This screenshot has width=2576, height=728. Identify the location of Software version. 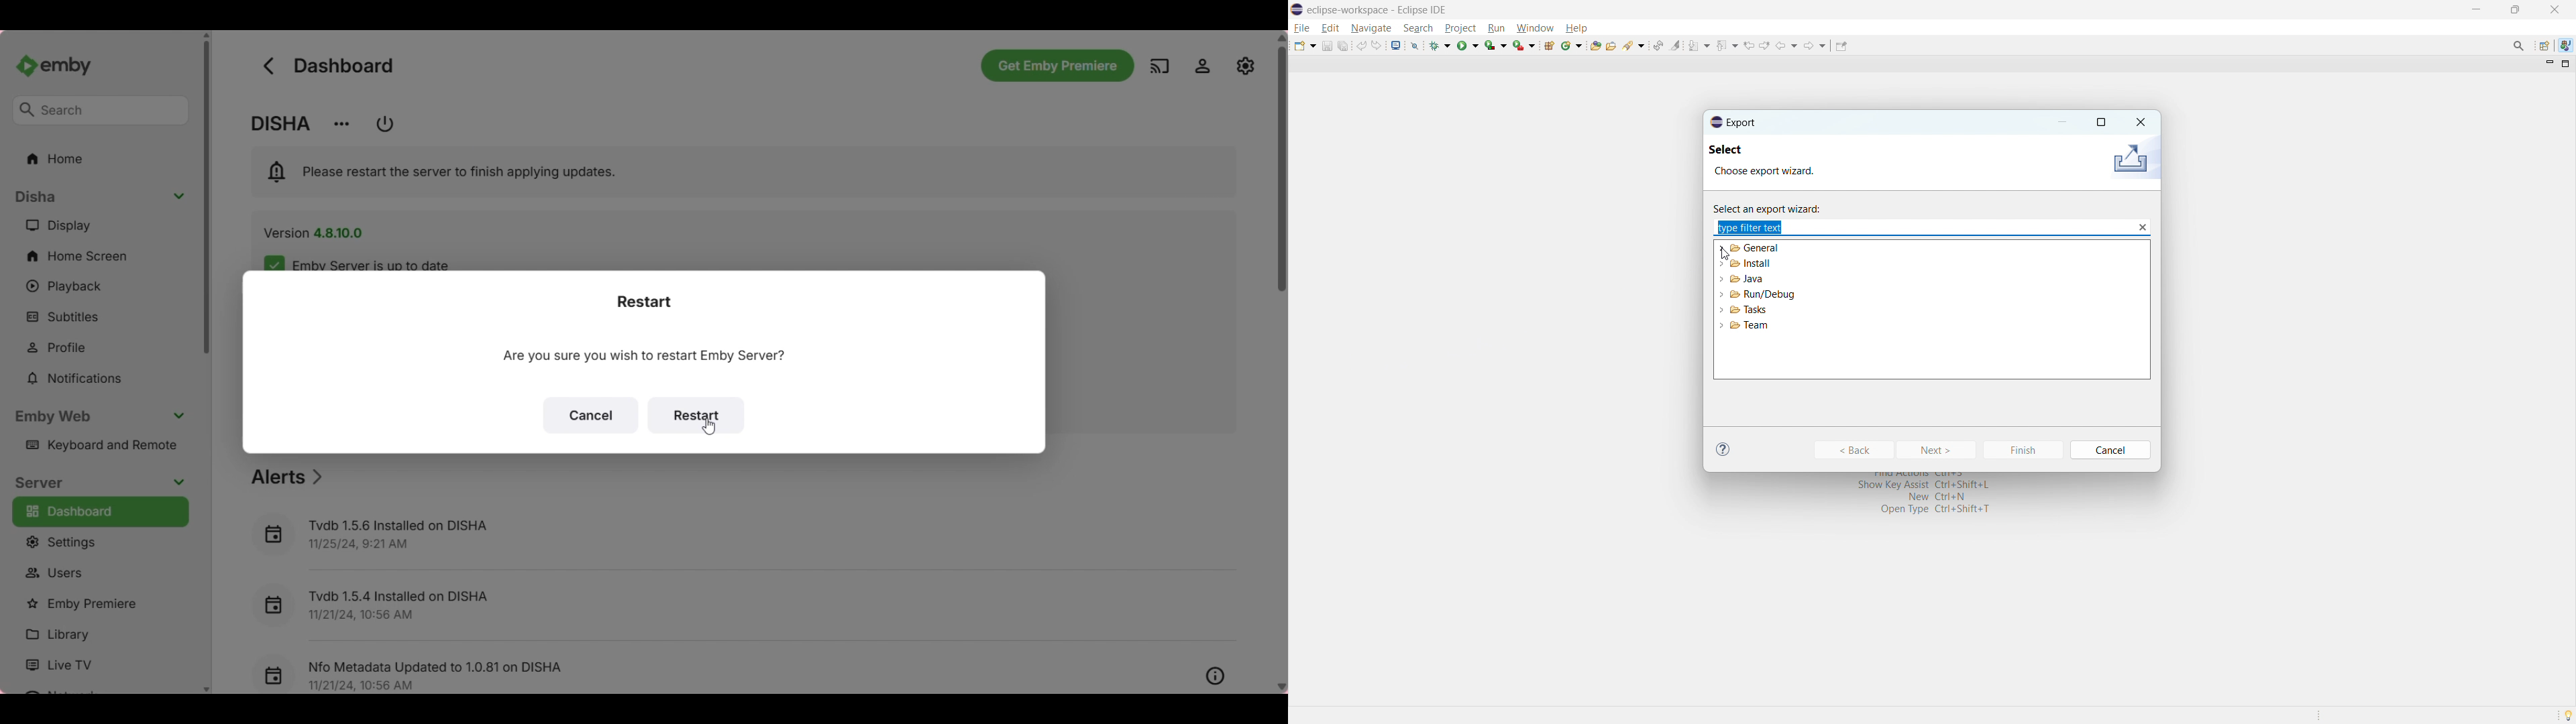
(314, 233).